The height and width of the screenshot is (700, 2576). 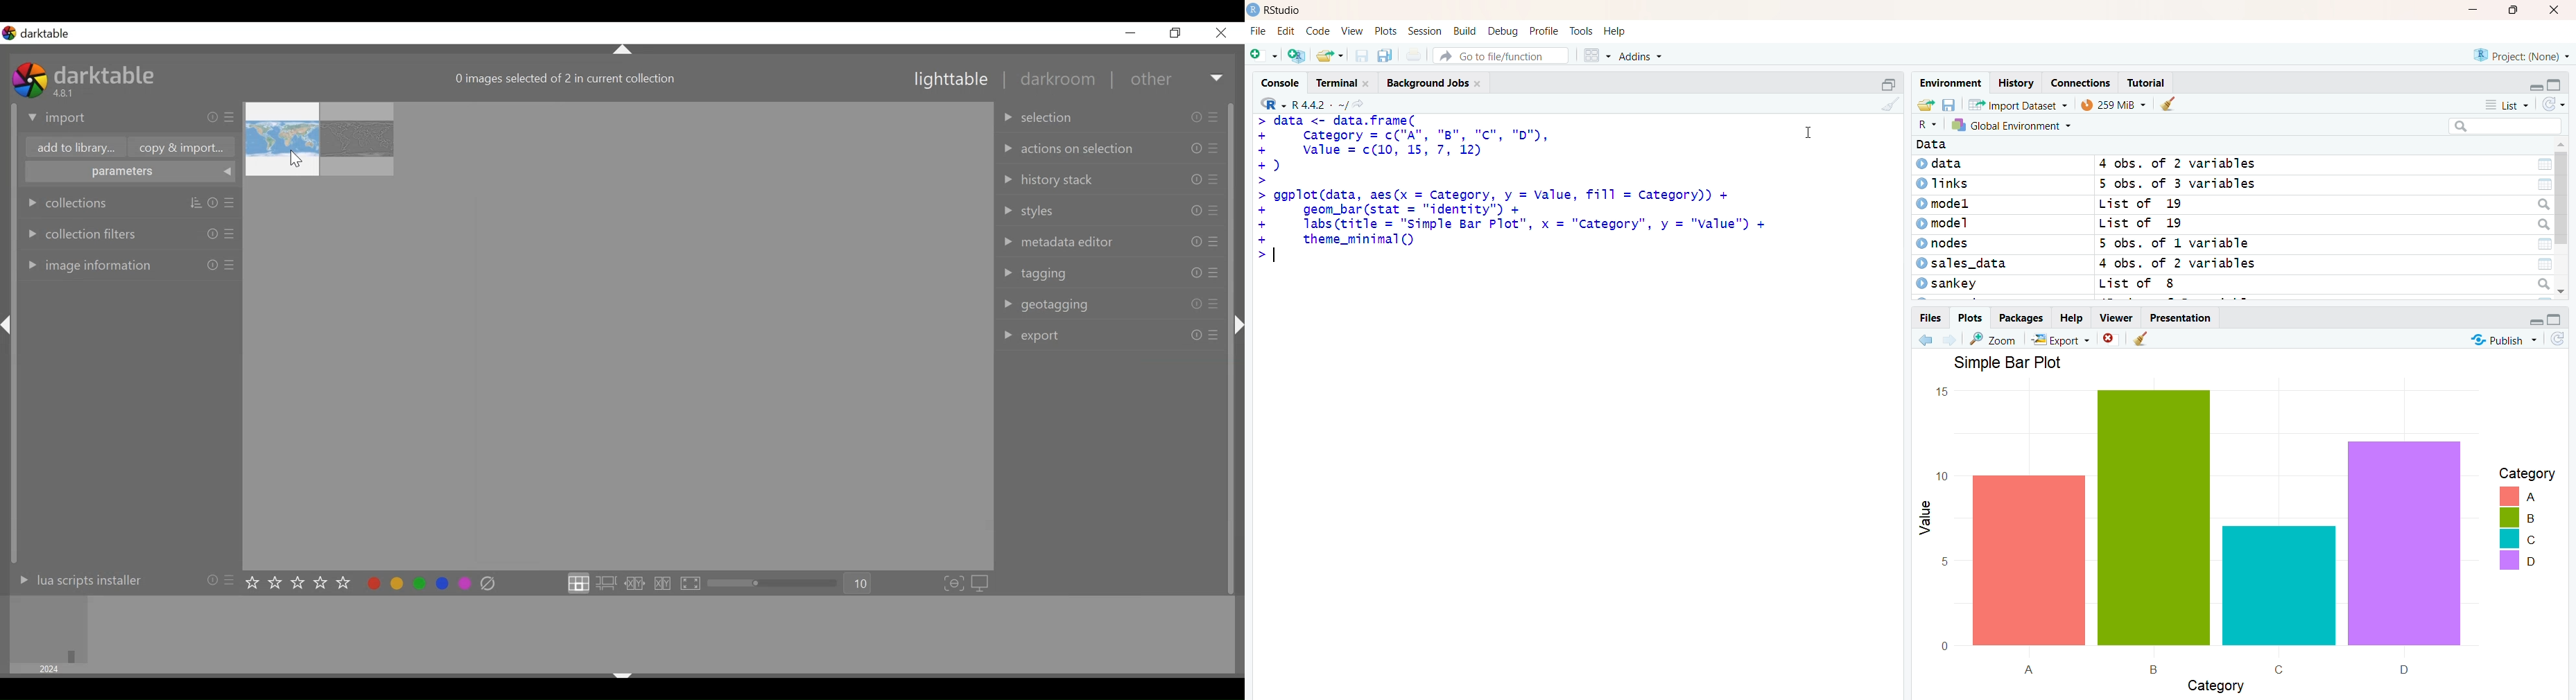 I want to click on styles, so click(x=1113, y=211).